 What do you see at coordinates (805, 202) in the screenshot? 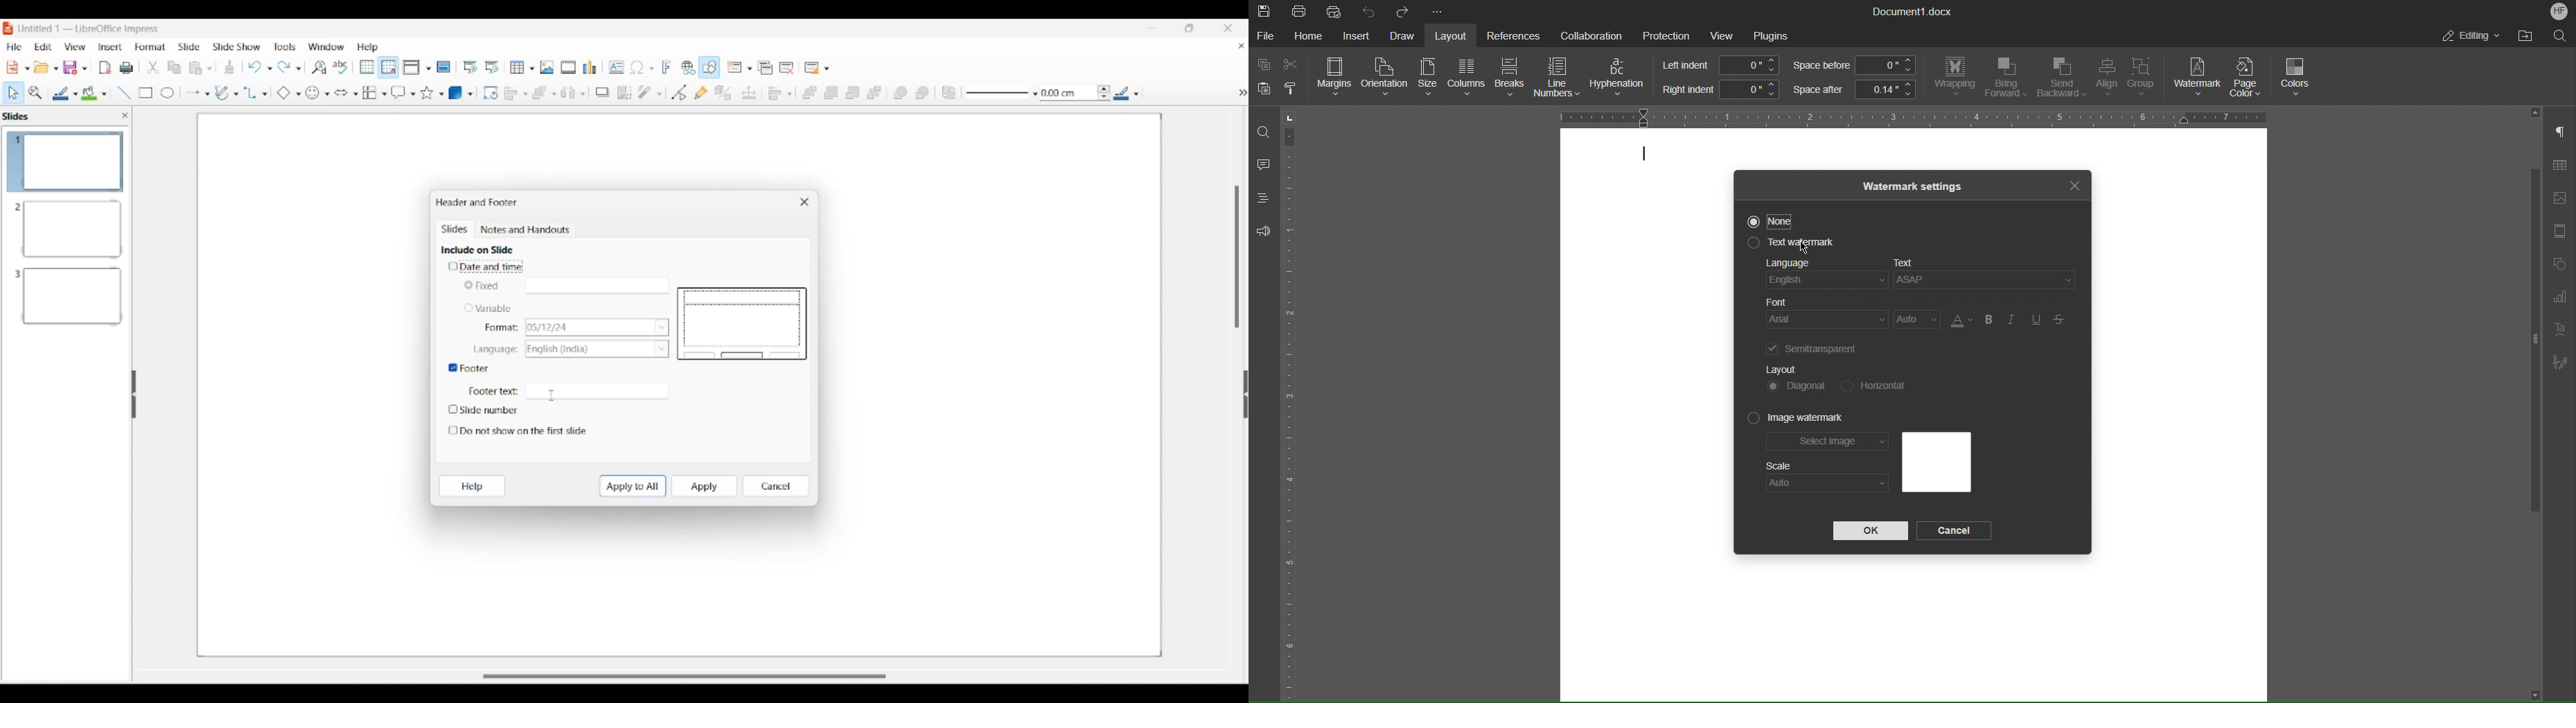
I see `Close window` at bounding box center [805, 202].